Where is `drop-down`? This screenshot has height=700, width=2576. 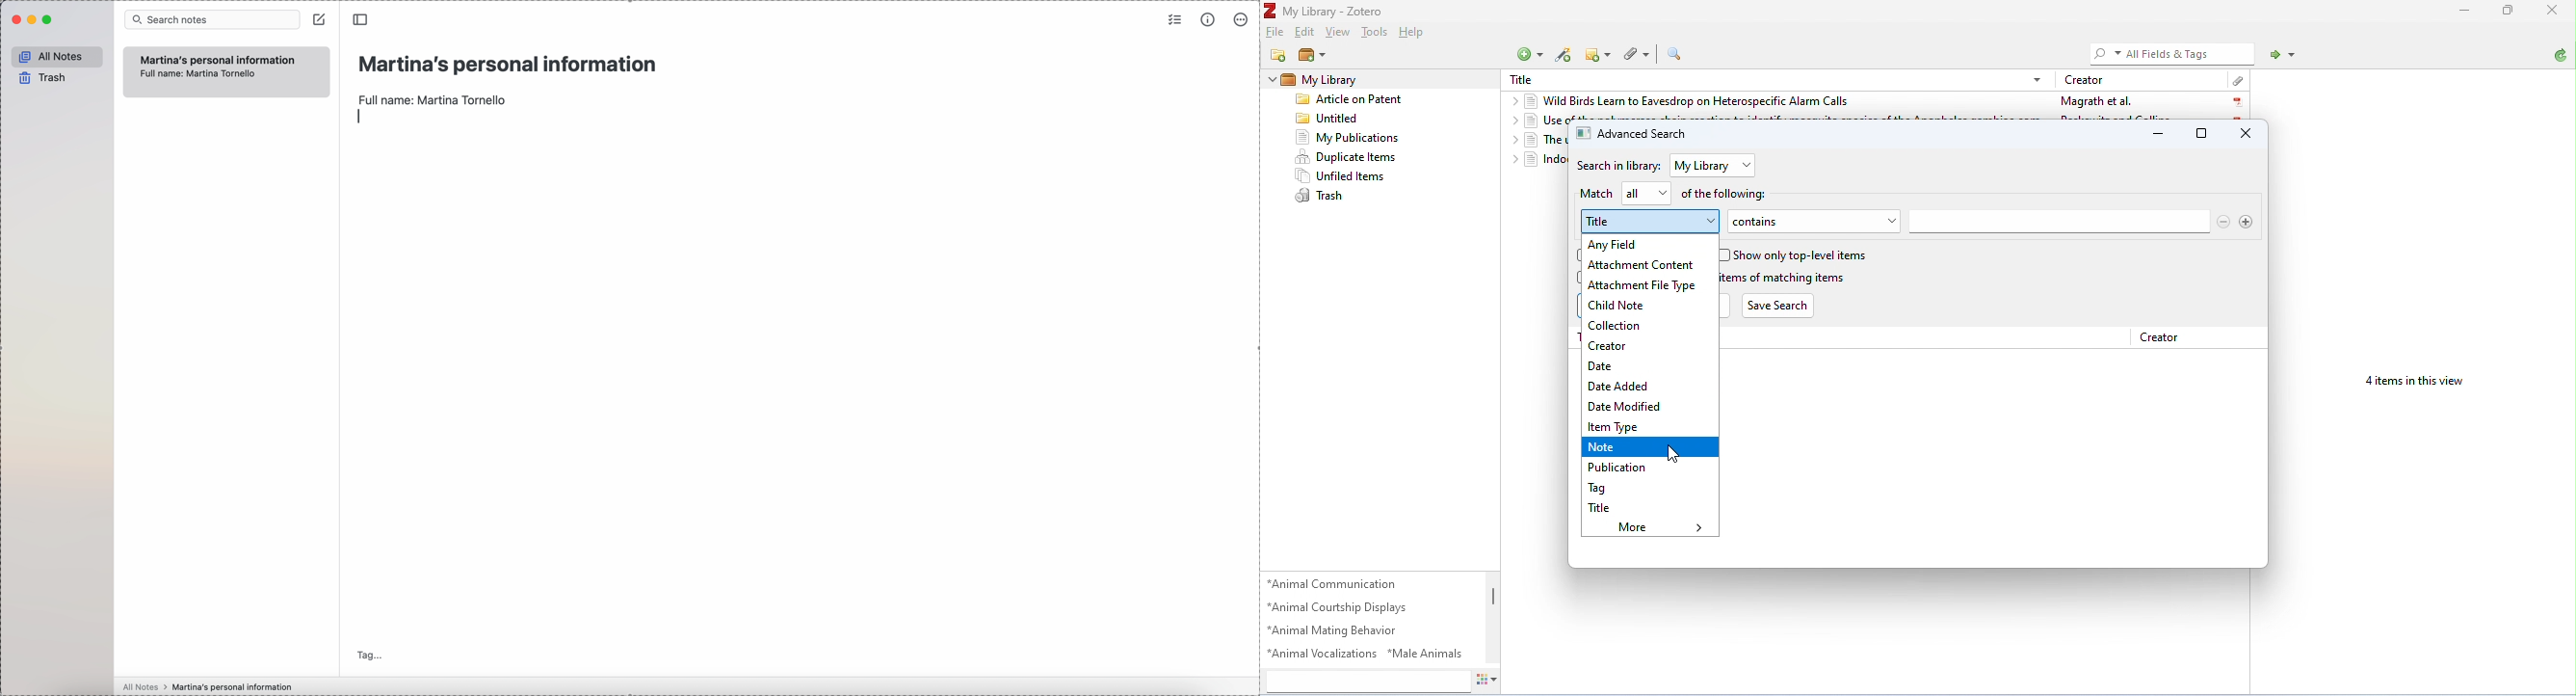 drop-down is located at coordinates (1272, 79).